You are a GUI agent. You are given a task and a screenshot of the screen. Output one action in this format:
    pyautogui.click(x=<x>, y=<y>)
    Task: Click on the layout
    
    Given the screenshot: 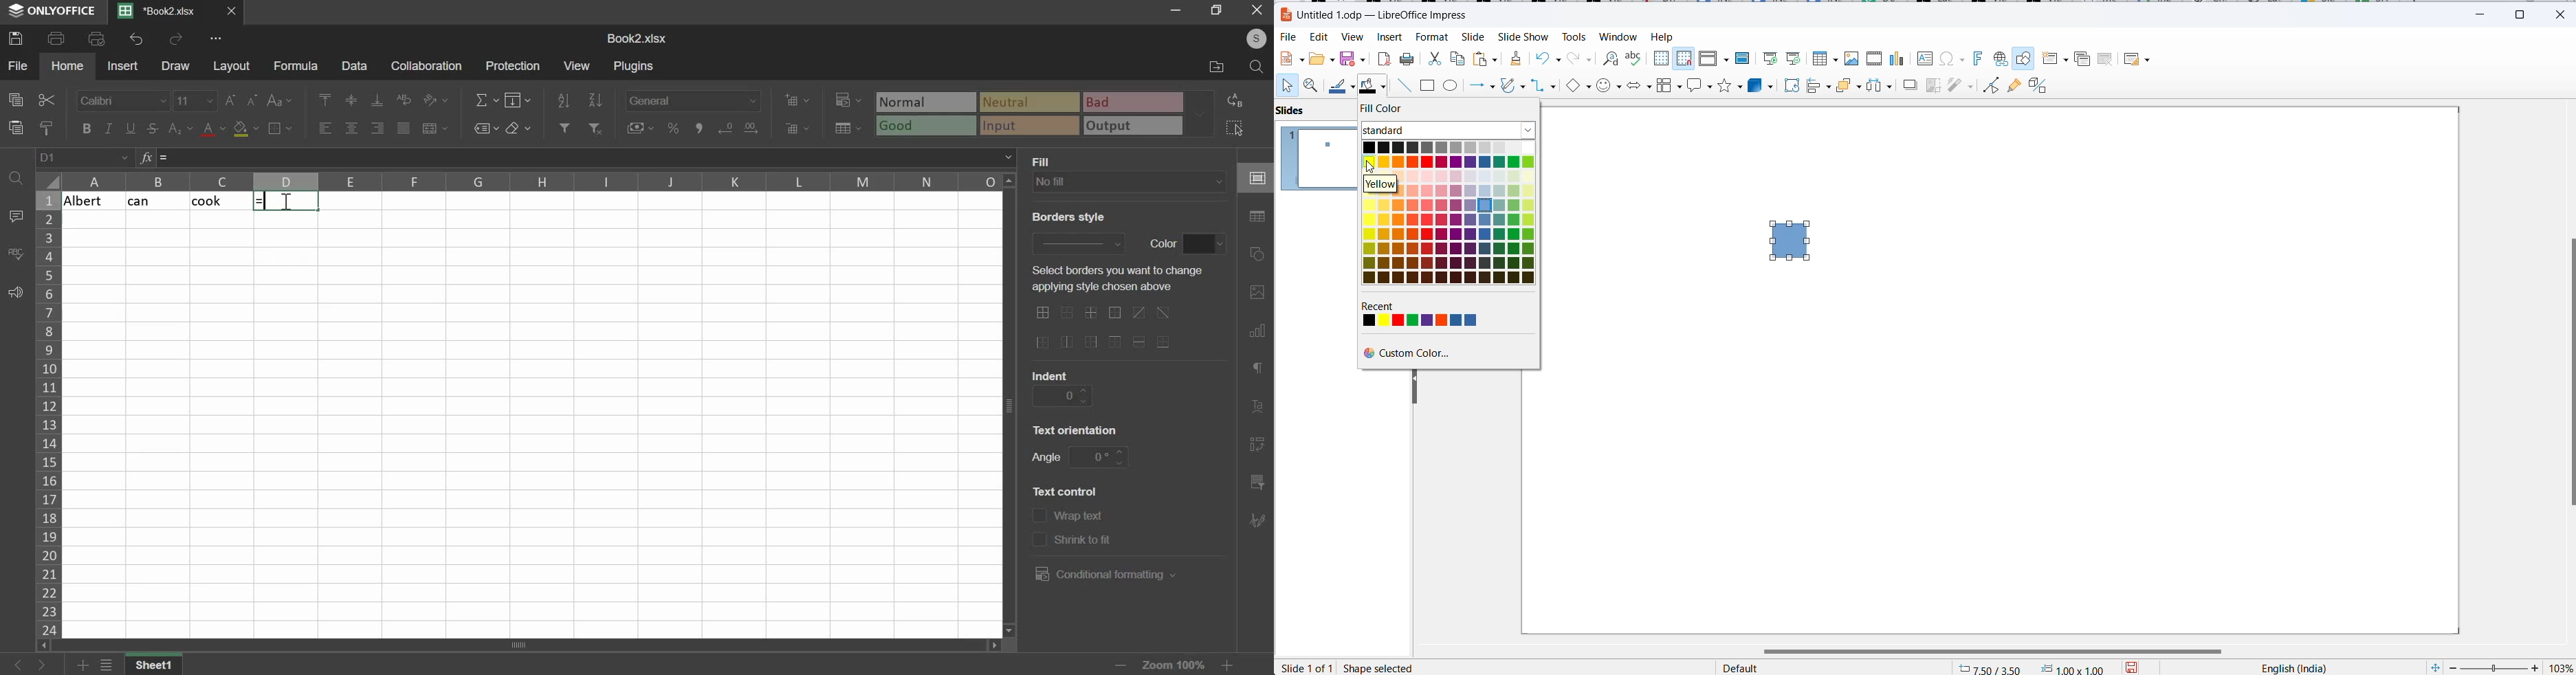 What is the action you would take?
    pyautogui.click(x=232, y=67)
    